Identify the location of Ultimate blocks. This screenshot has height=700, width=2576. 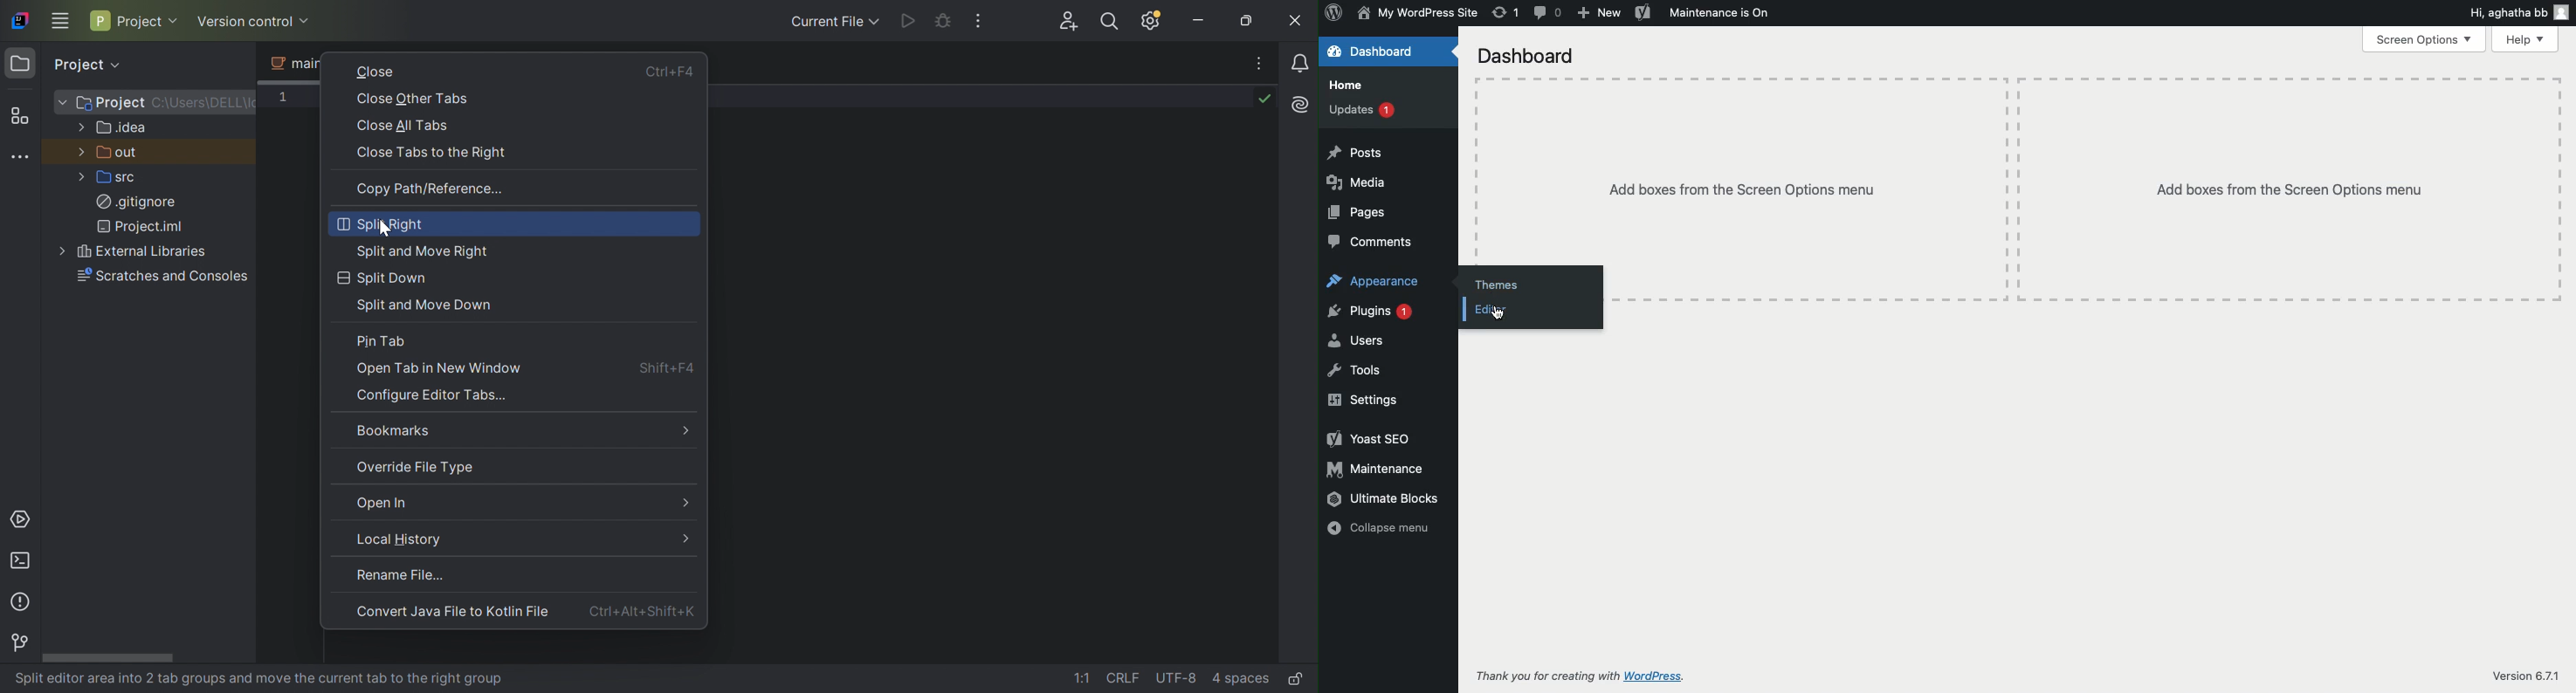
(1386, 498).